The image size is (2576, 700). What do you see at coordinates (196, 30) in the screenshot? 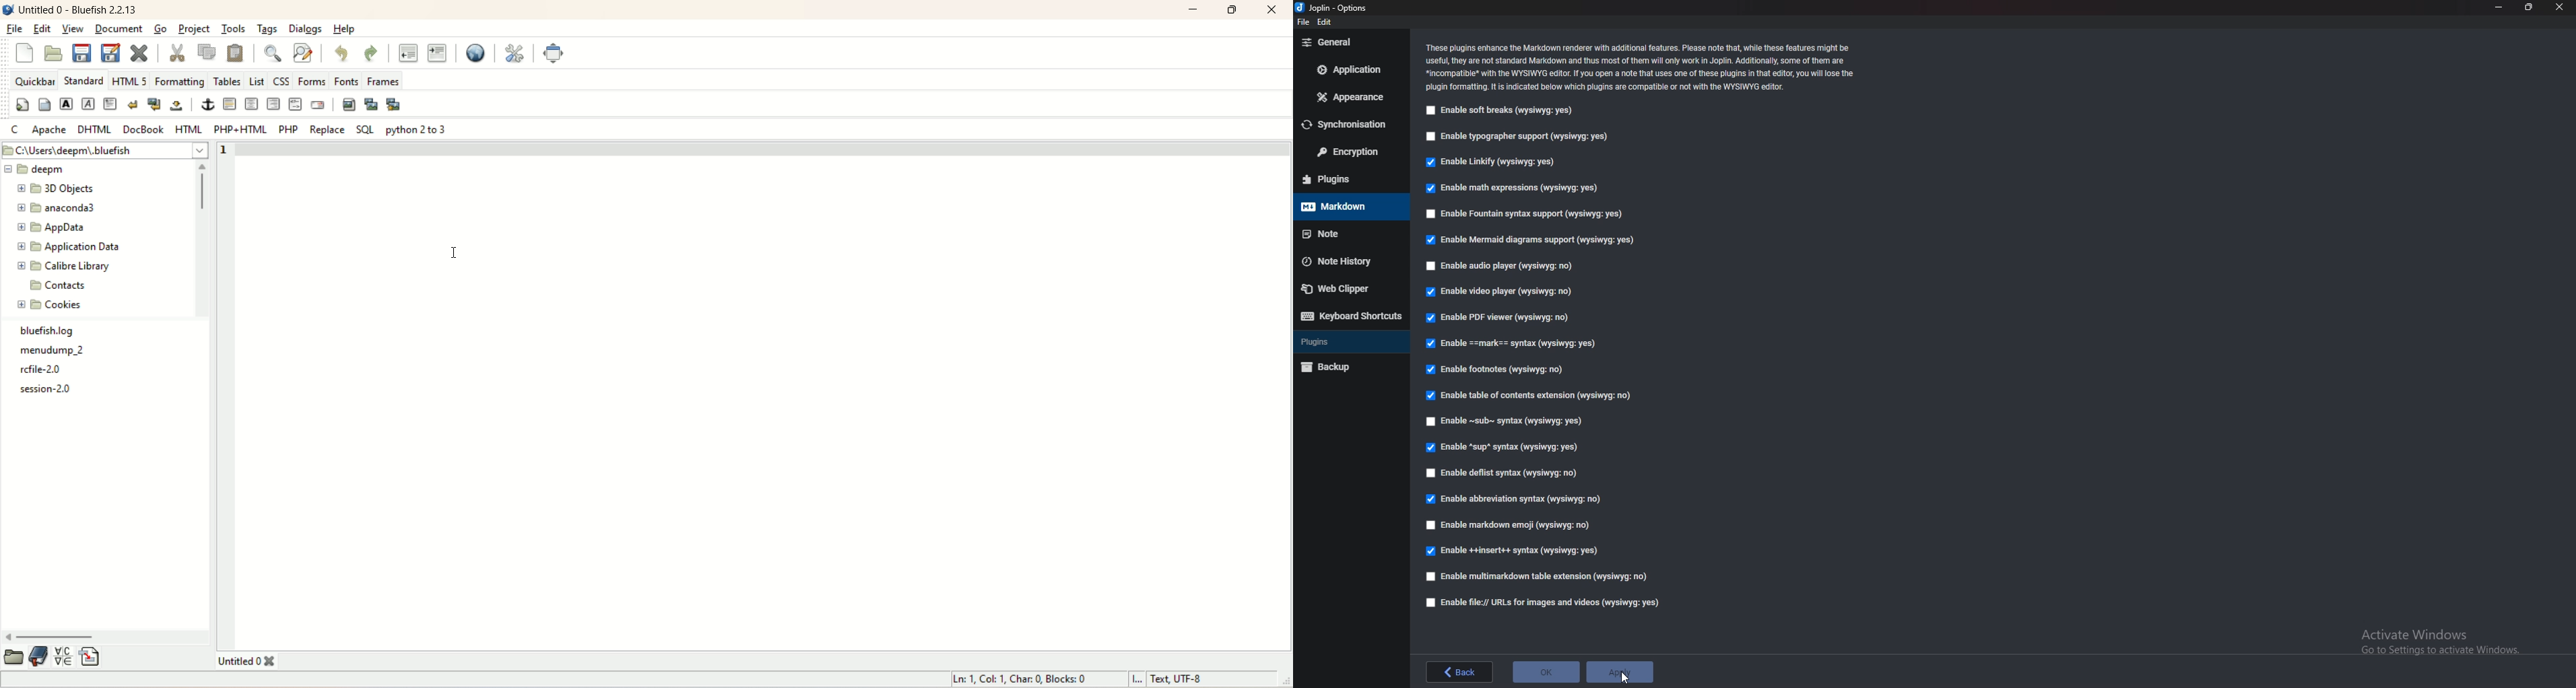
I see `project` at bounding box center [196, 30].